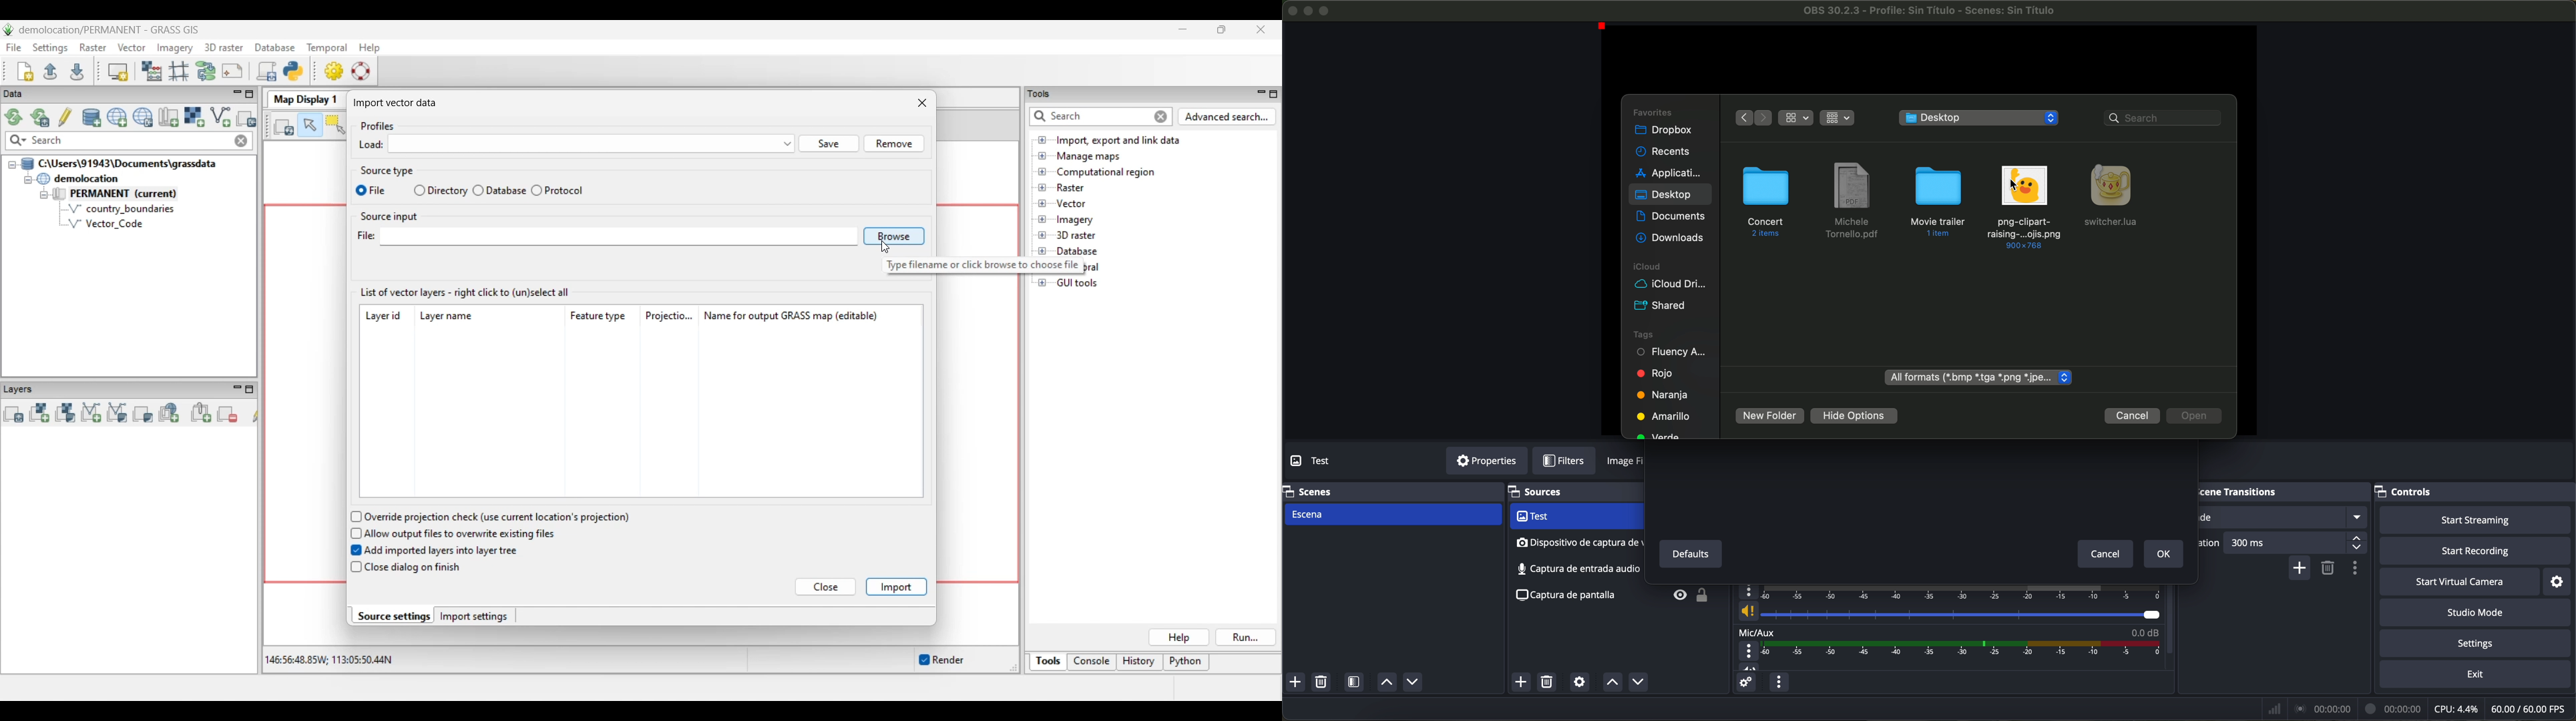 Image resolution: width=2576 pixels, height=728 pixels. I want to click on controls, so click(2413, 489).